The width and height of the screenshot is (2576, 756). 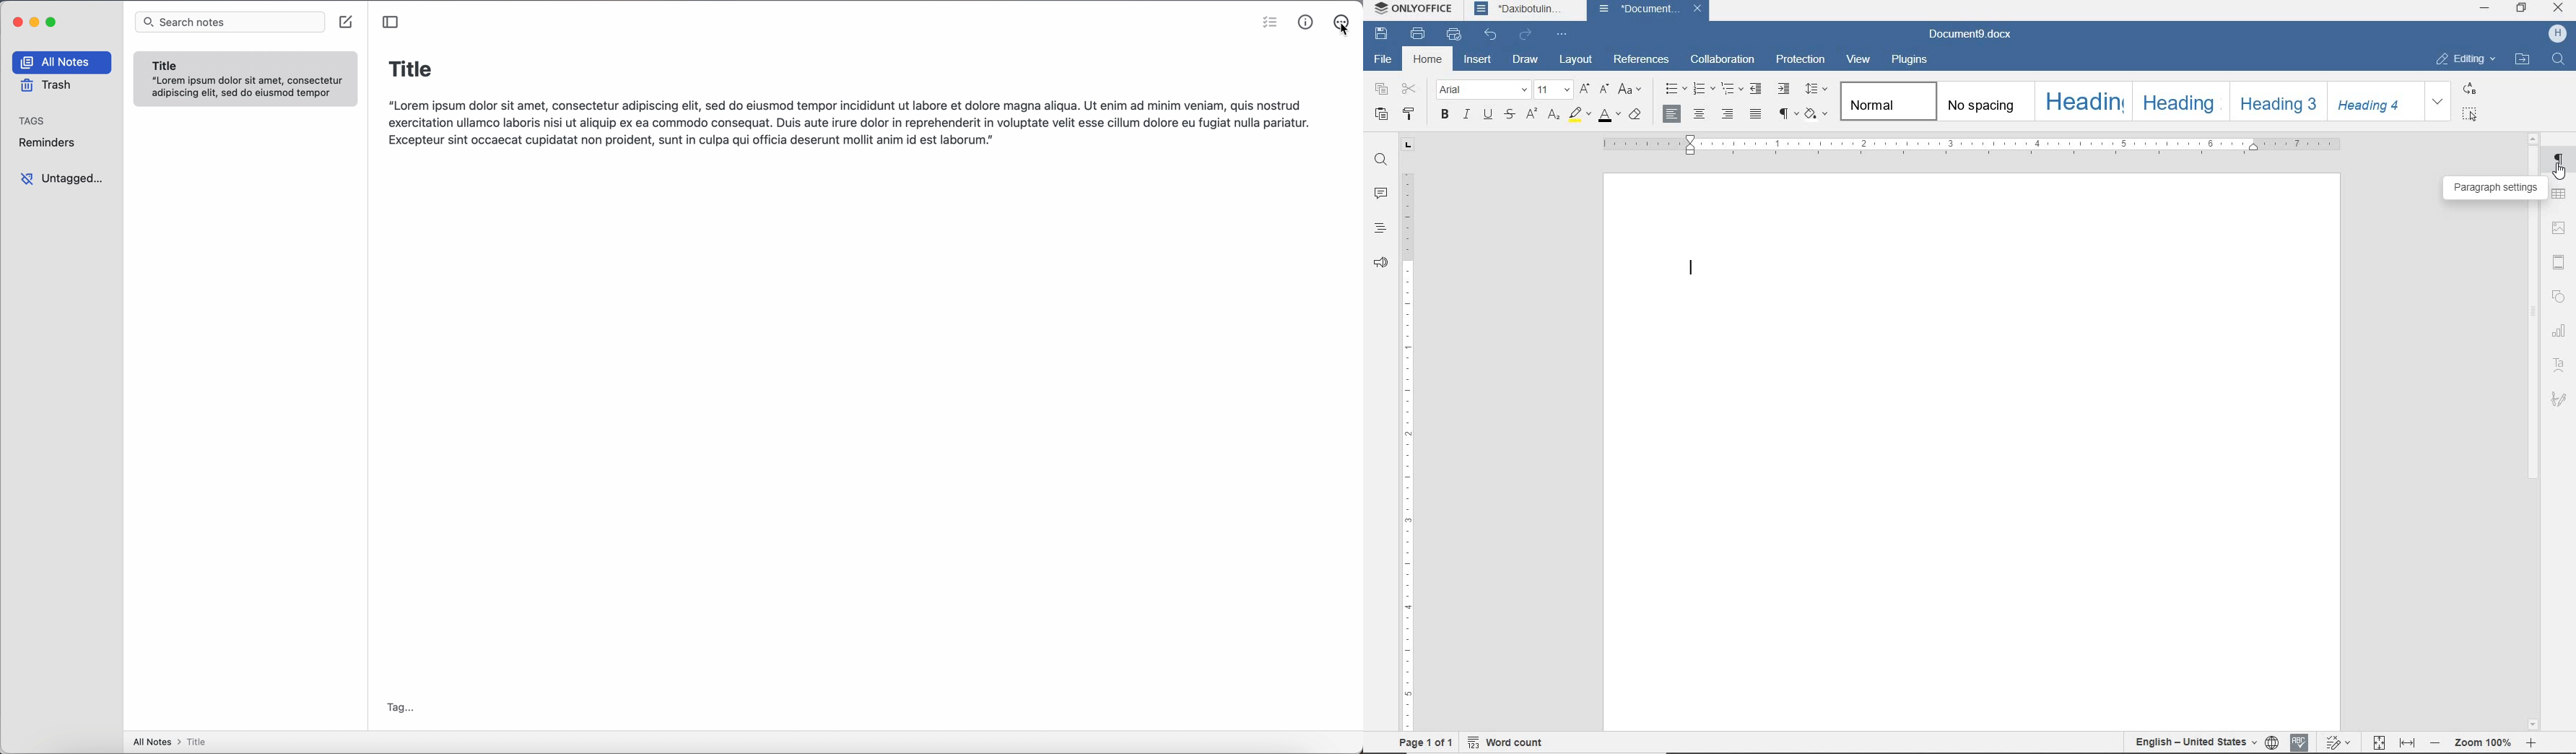 What do you see at coordinates (246, 79) in the screenshot?
I see `note` at bounding box center [246, 79].